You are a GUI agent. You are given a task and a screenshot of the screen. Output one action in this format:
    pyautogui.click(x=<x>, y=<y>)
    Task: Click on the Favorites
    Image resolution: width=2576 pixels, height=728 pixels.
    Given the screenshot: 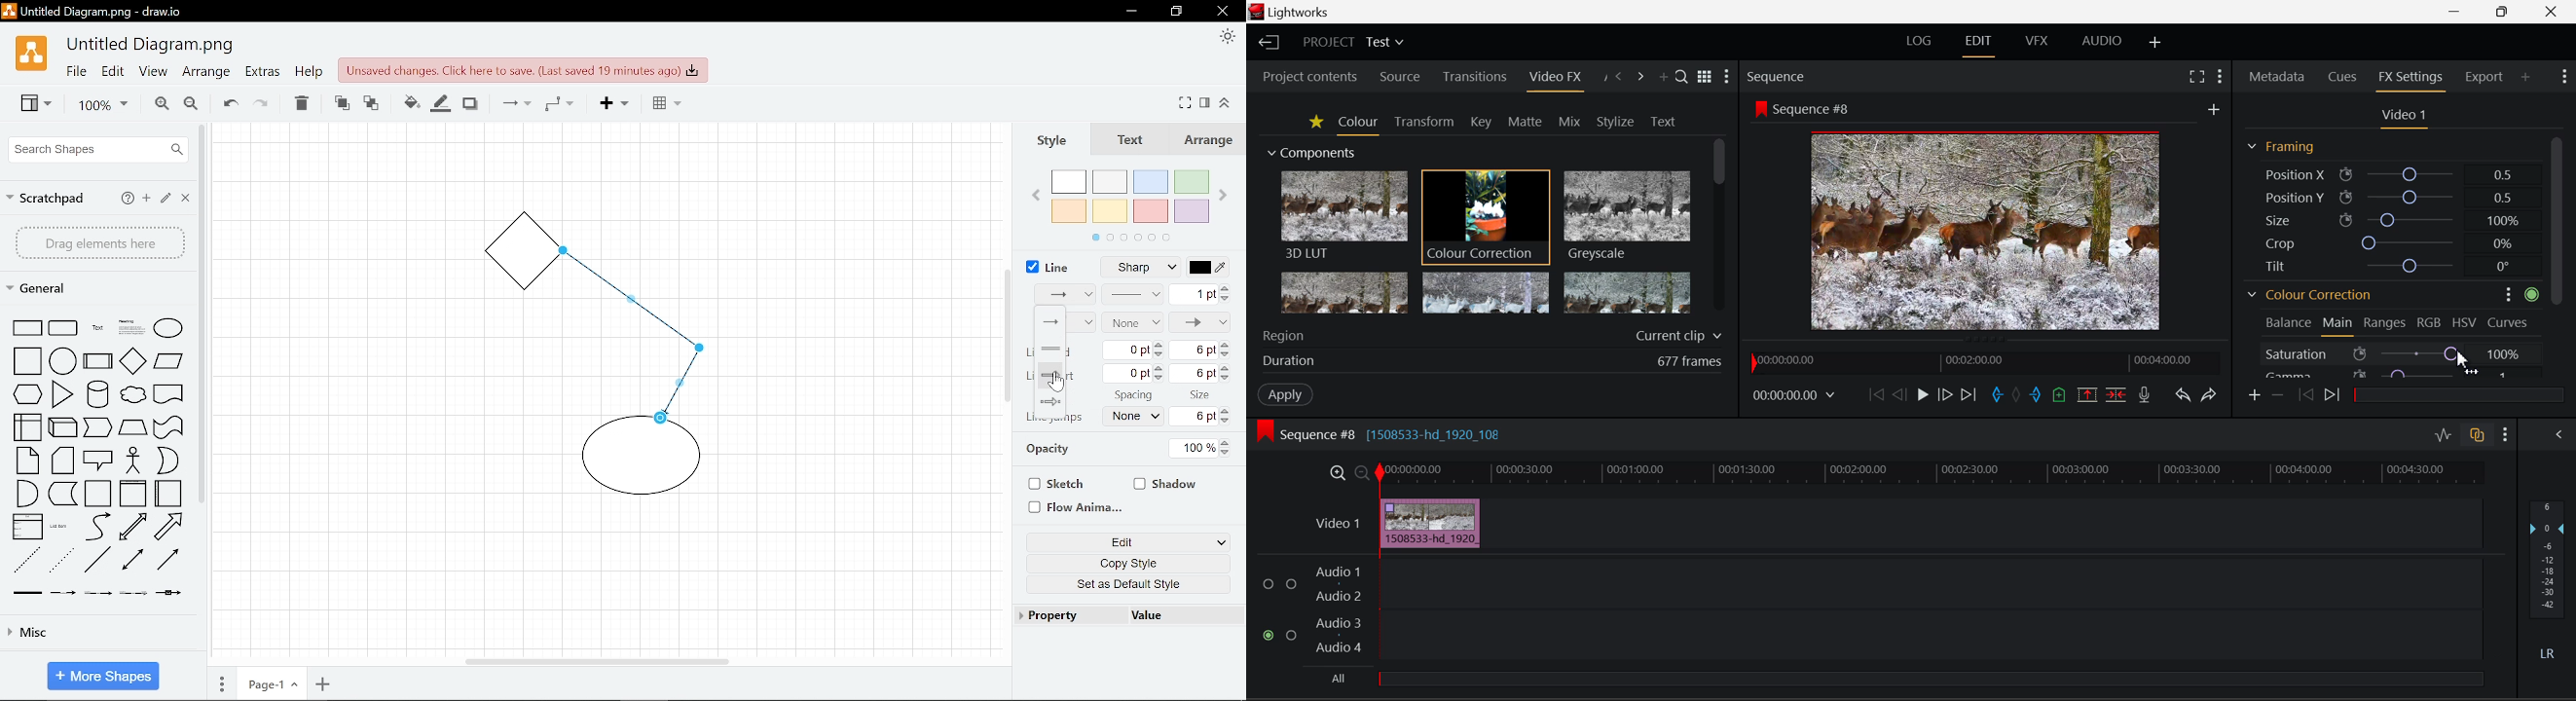 What is the action you would take?
    pyautogui.click(x=1314, y=122)
    